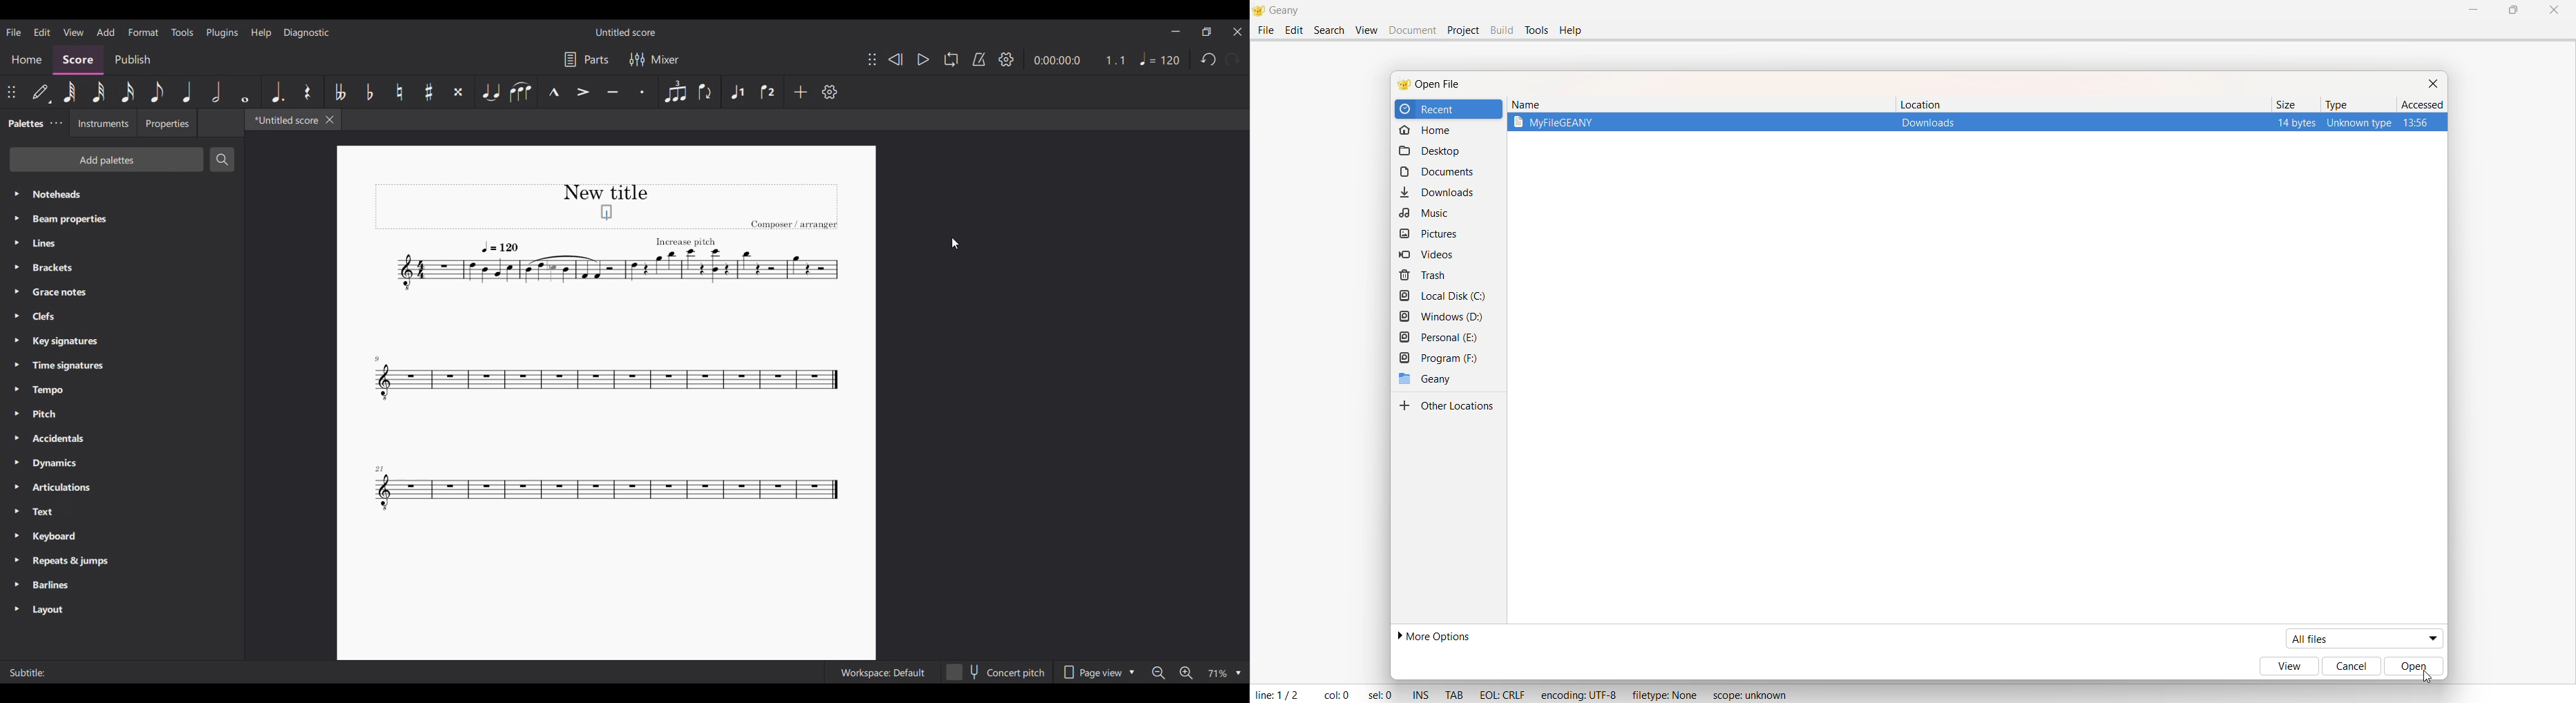 Image resolution: width=2576 pixels, height=728 pixels. What do you see at coordinates (26, 60) in the screenshot?
I see `Home section` at bounding box center [26, 60].